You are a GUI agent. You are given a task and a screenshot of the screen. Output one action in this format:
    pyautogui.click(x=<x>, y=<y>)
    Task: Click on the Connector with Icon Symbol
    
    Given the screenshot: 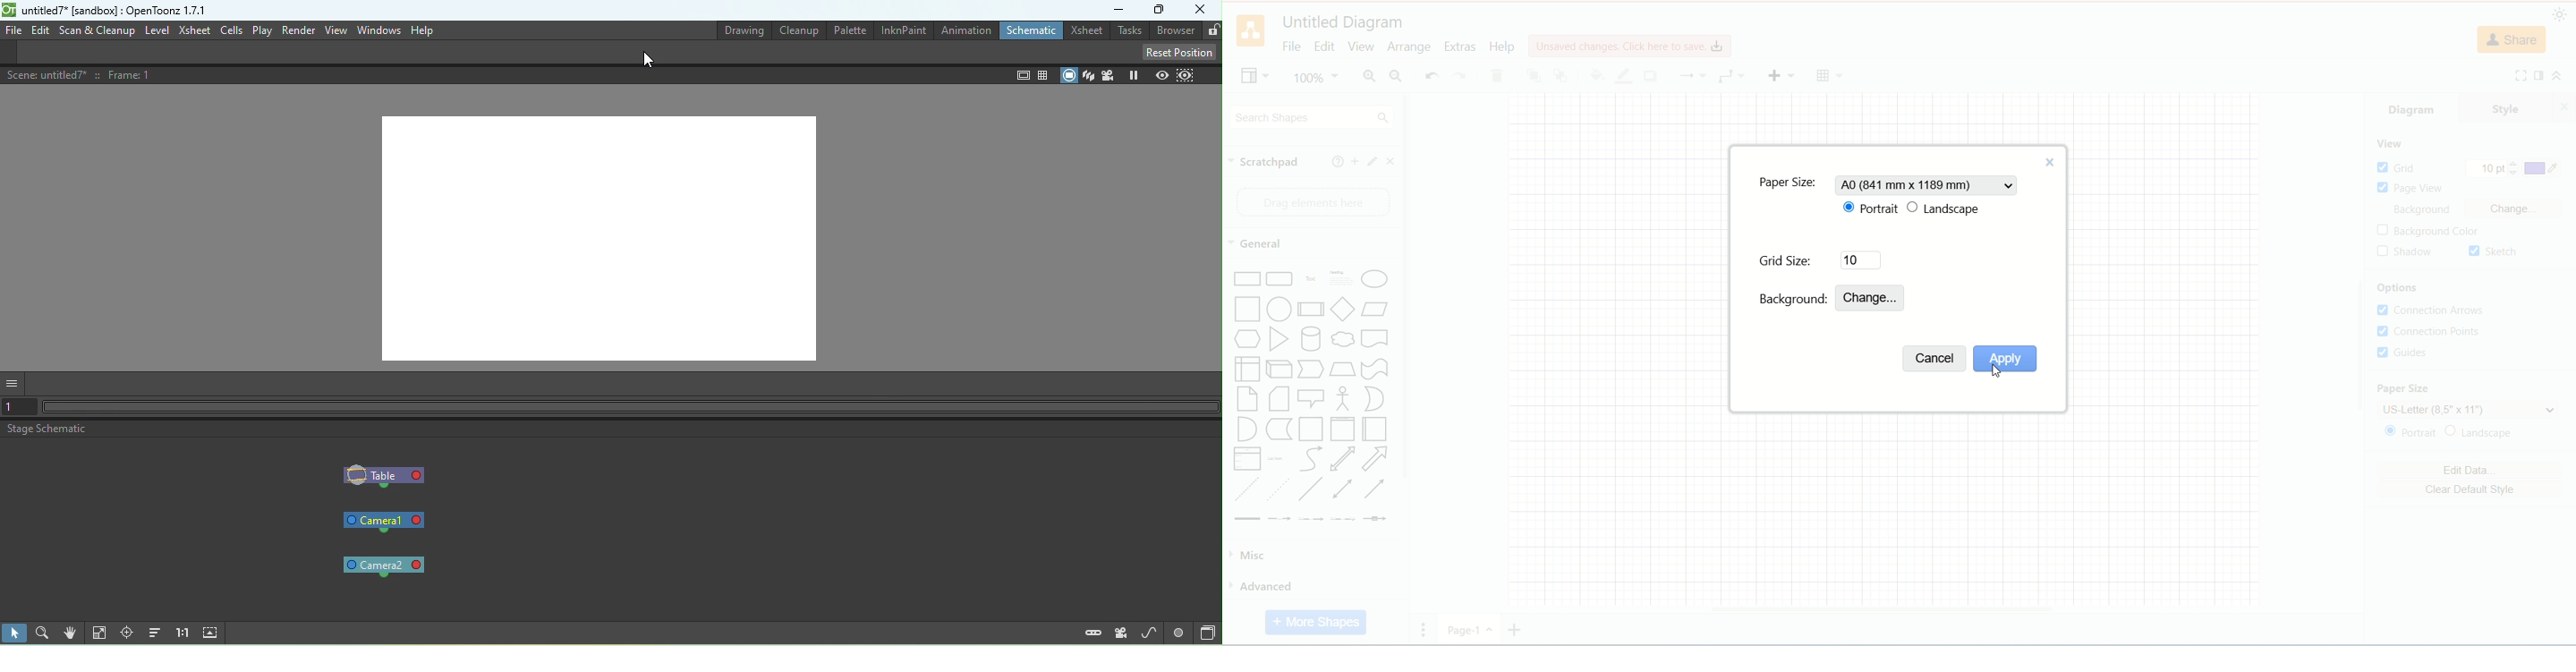 What is the action you would take?
    pyautogui.click(x=1376, y=520)
    